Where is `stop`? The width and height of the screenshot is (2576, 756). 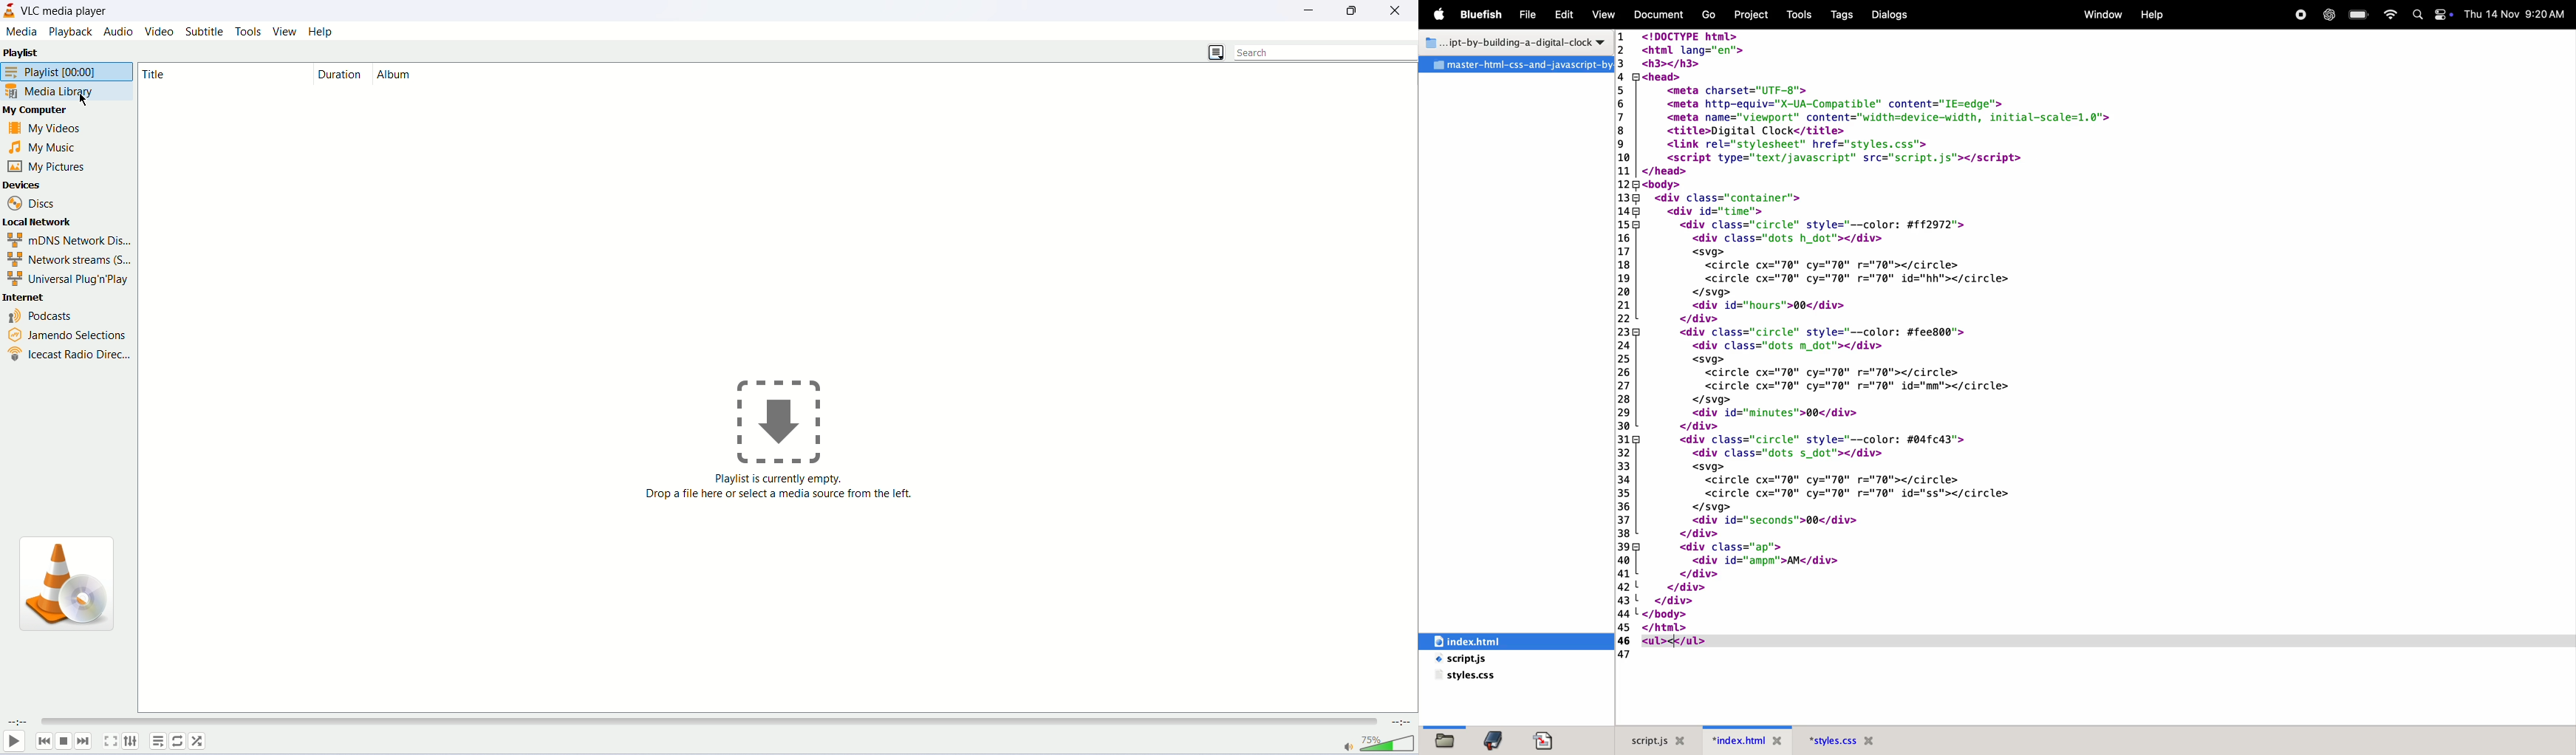
stop is located at coordinates (64, 742).